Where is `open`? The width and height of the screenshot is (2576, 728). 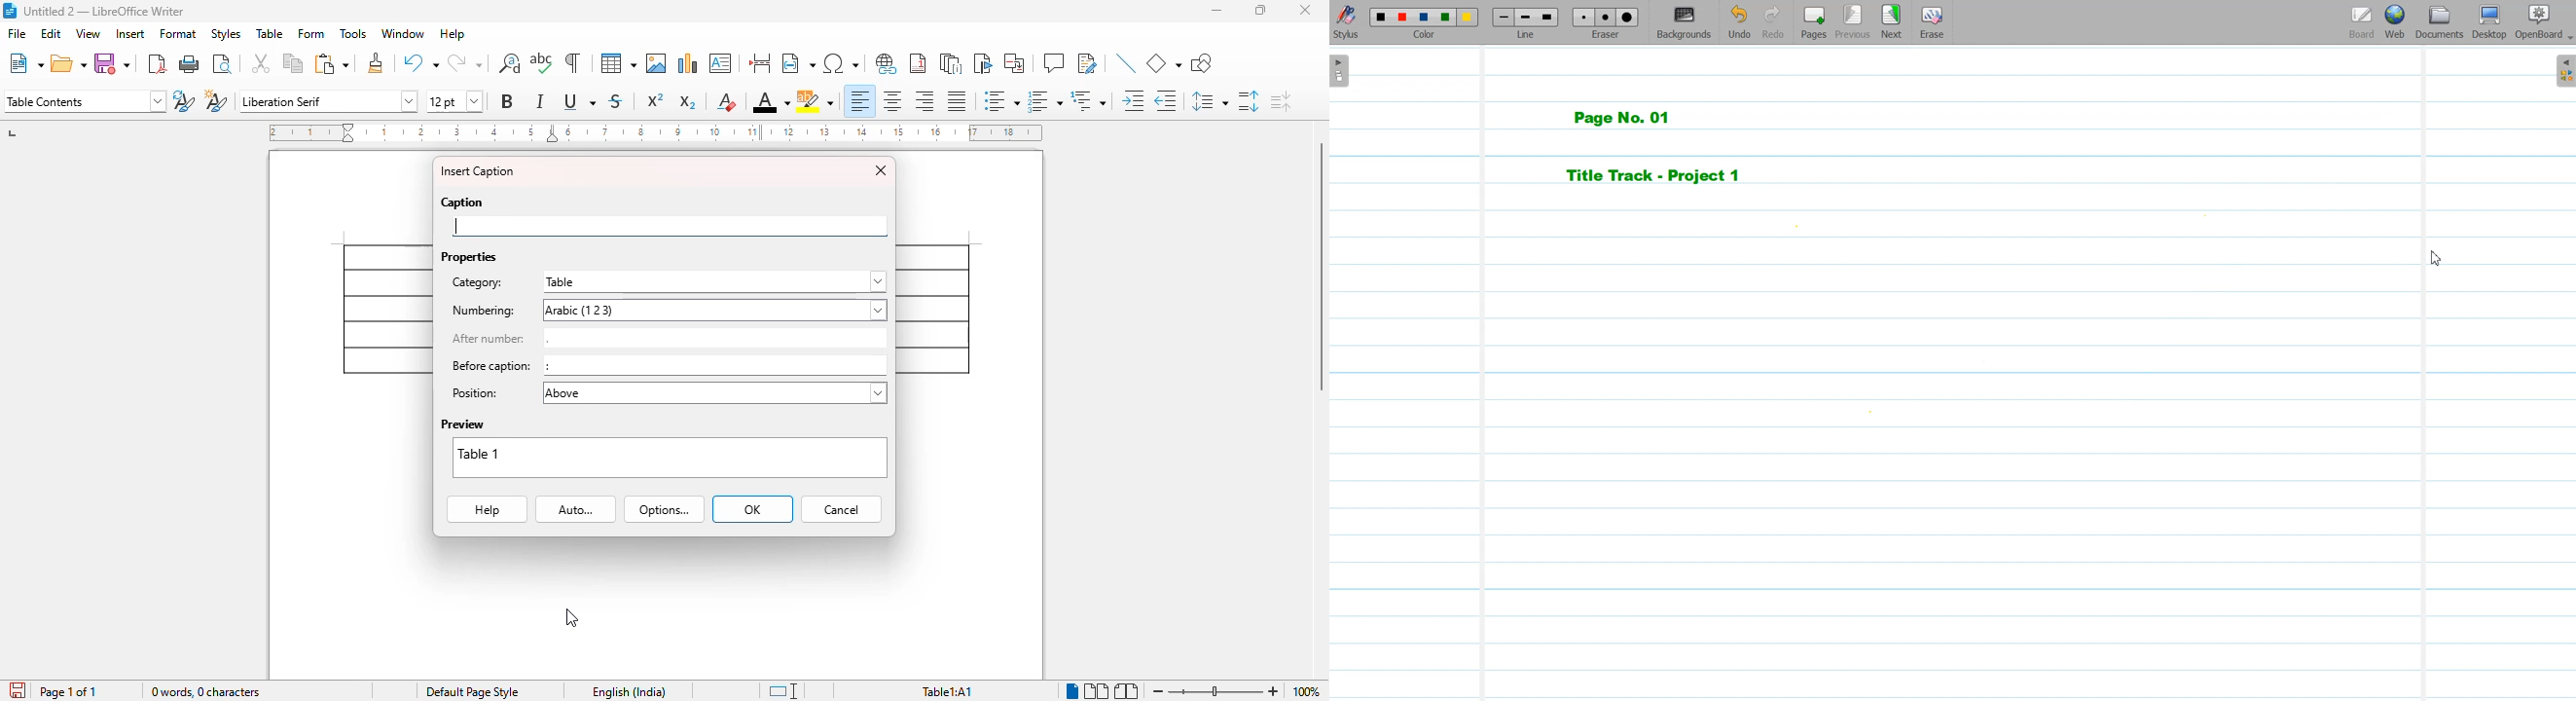 open is located at coordinates (68, 63).